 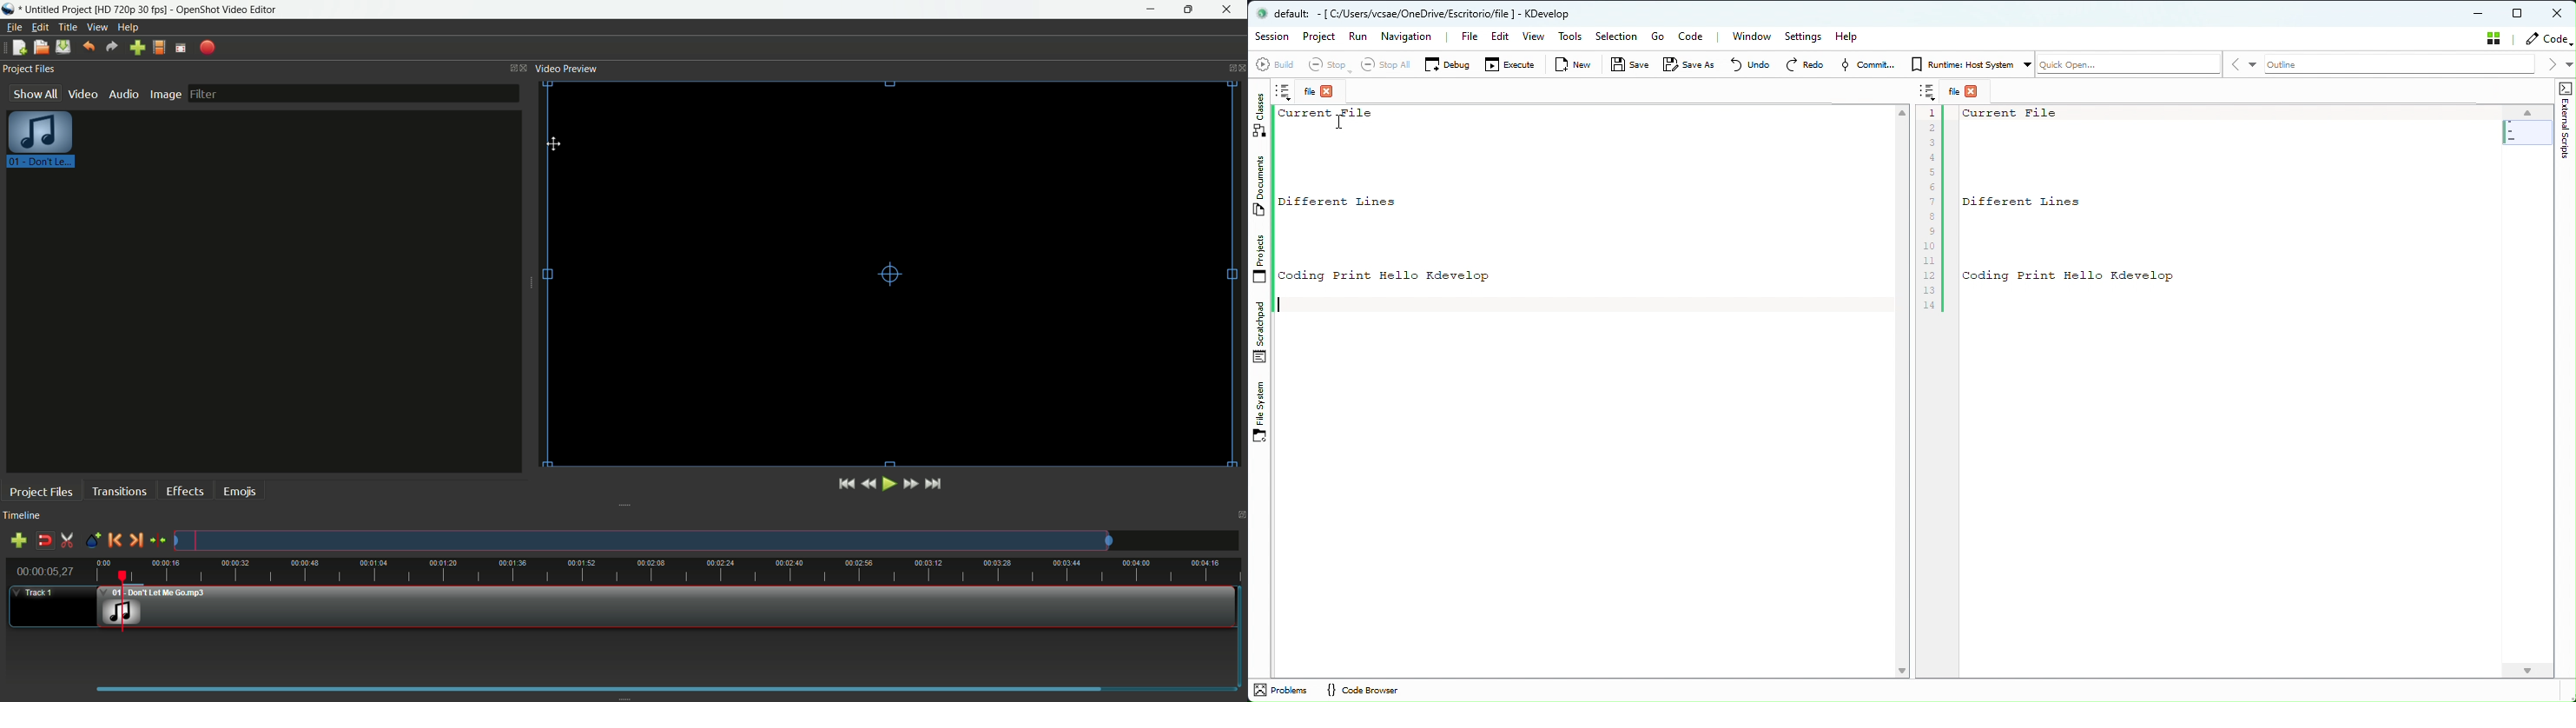 What do you see at coordinates (59, 10) in the screenshot?
I see `project name` at bounding box center [59, 10].